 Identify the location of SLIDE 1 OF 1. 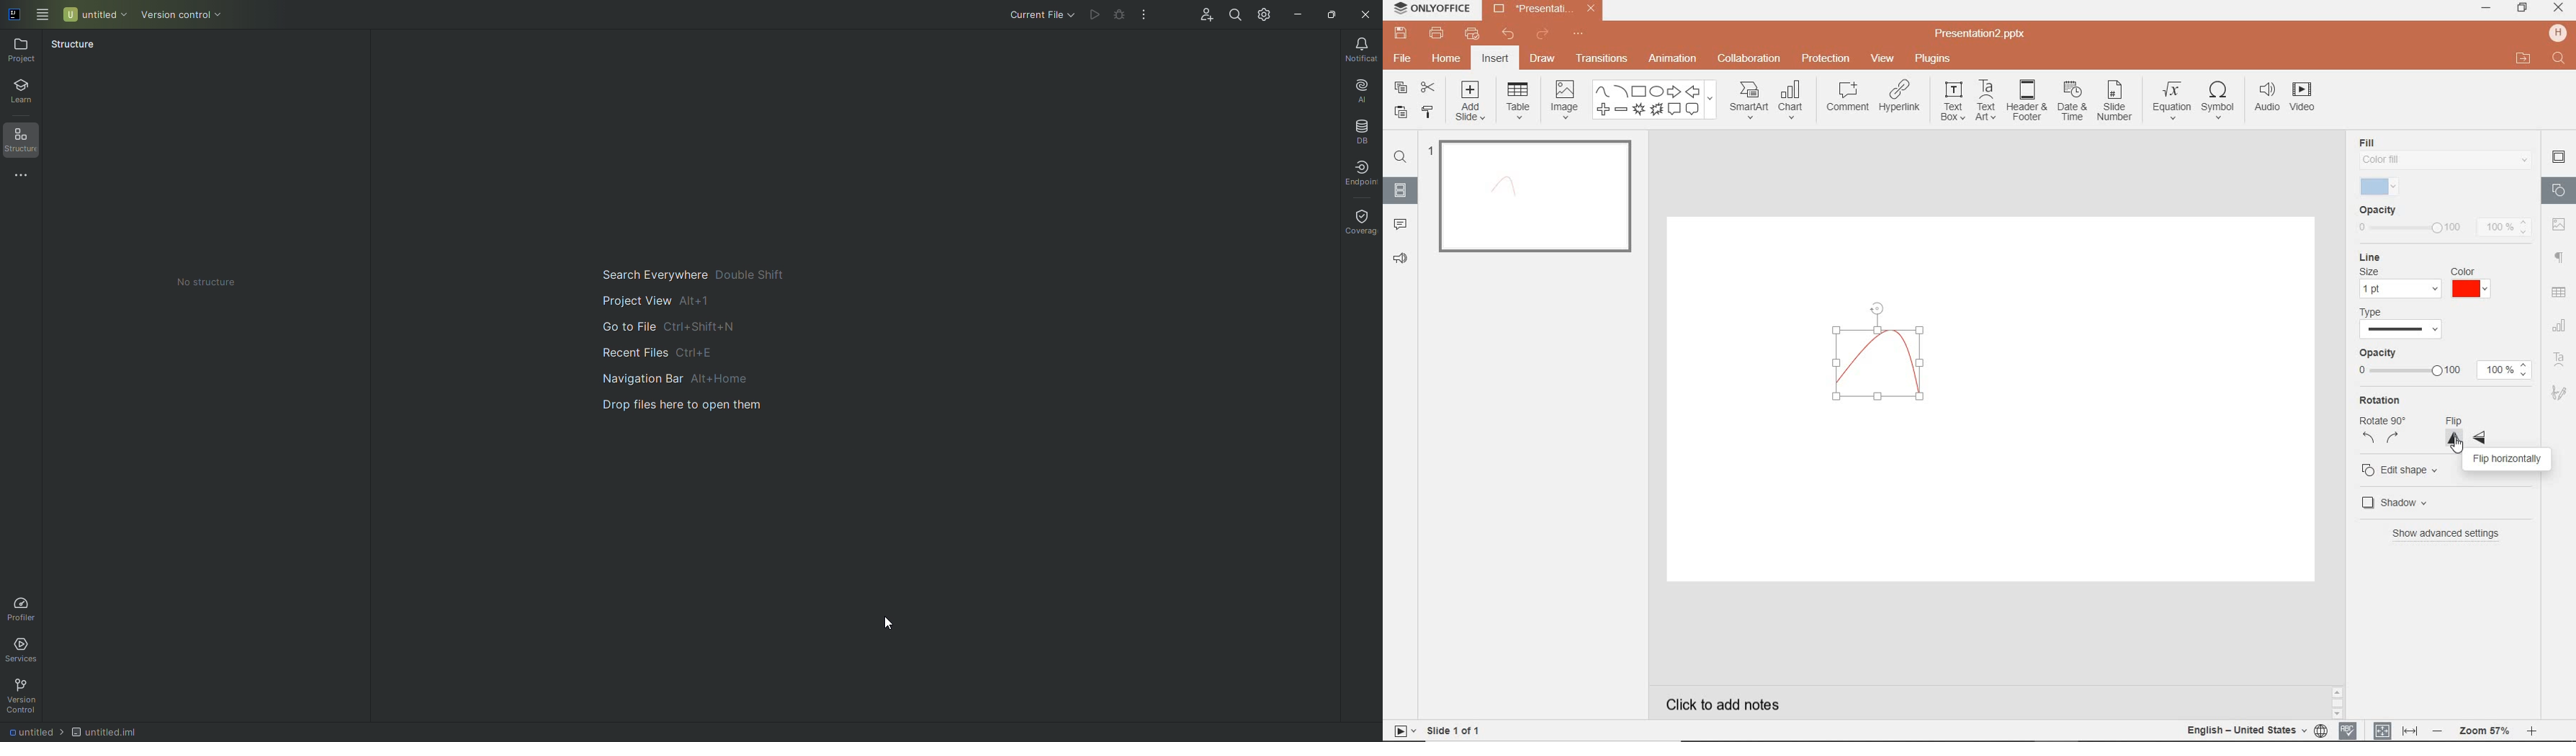
(1440, 730).